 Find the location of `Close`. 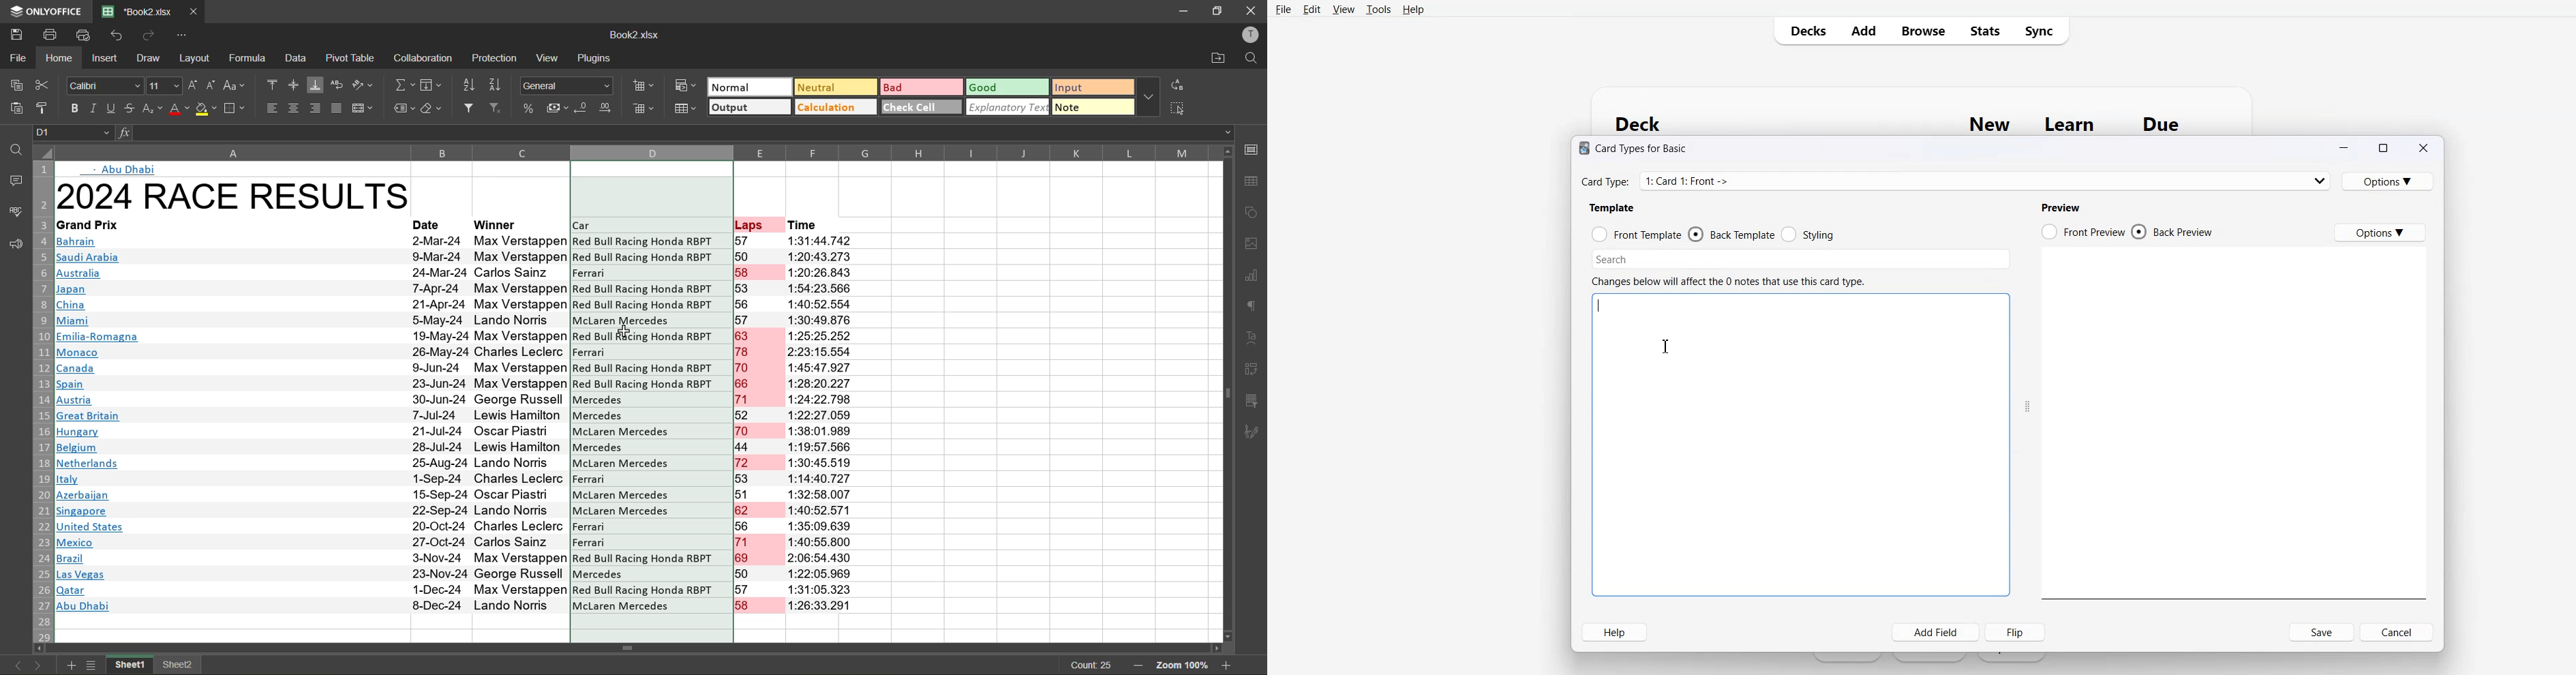

Close is located at coordinates (2421, 148).